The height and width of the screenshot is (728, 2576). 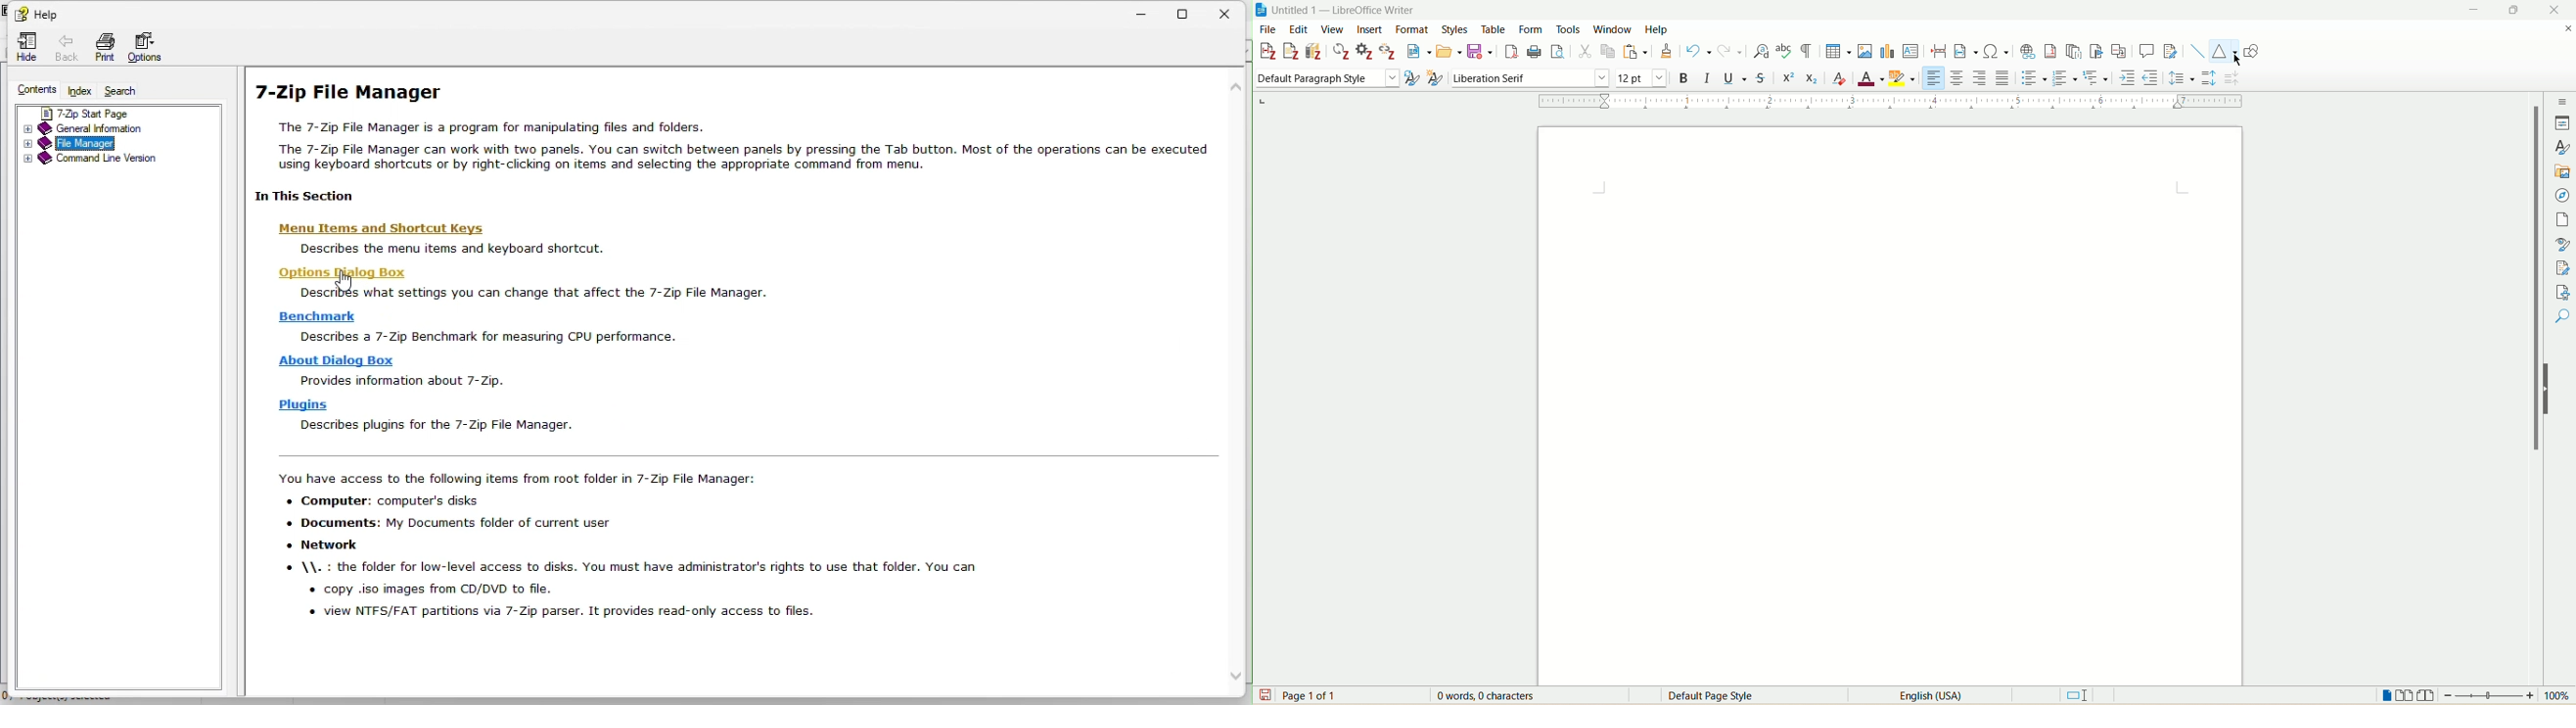 I want to click on styles, so click(x=1458, y=30).